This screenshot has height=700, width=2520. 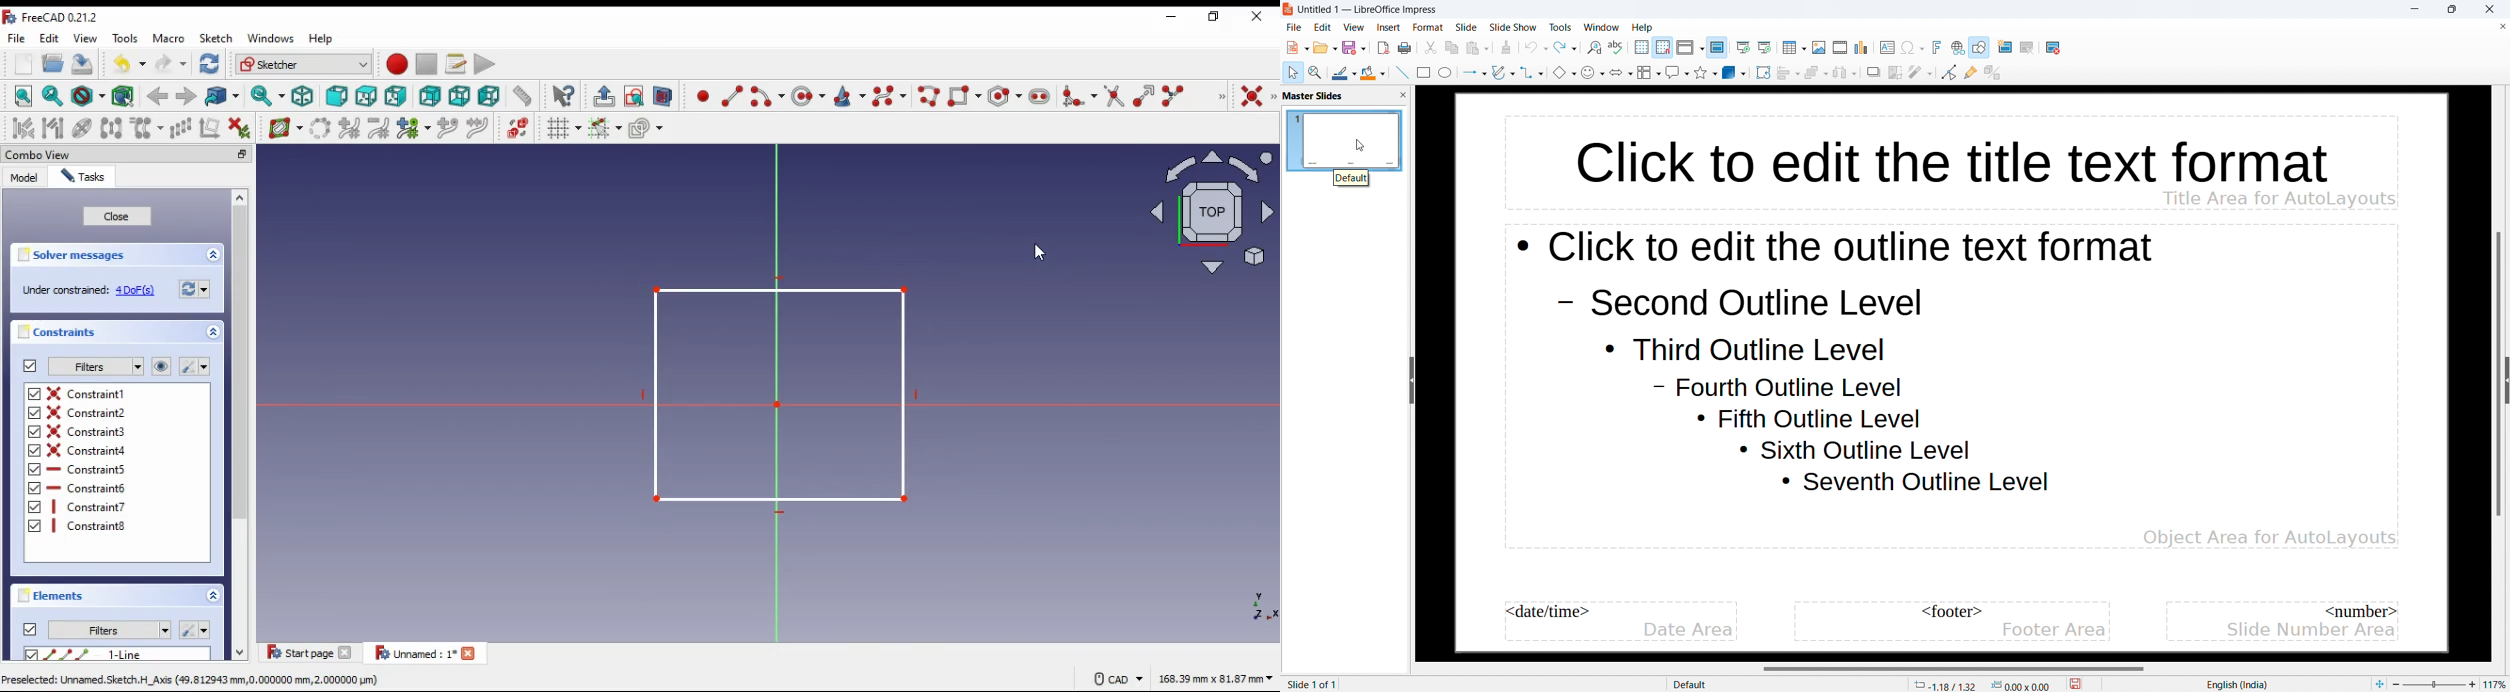 What do you see at coordinates (195, 288) in the screenshot?
I see `refresh` at bounding box center [195, 288].